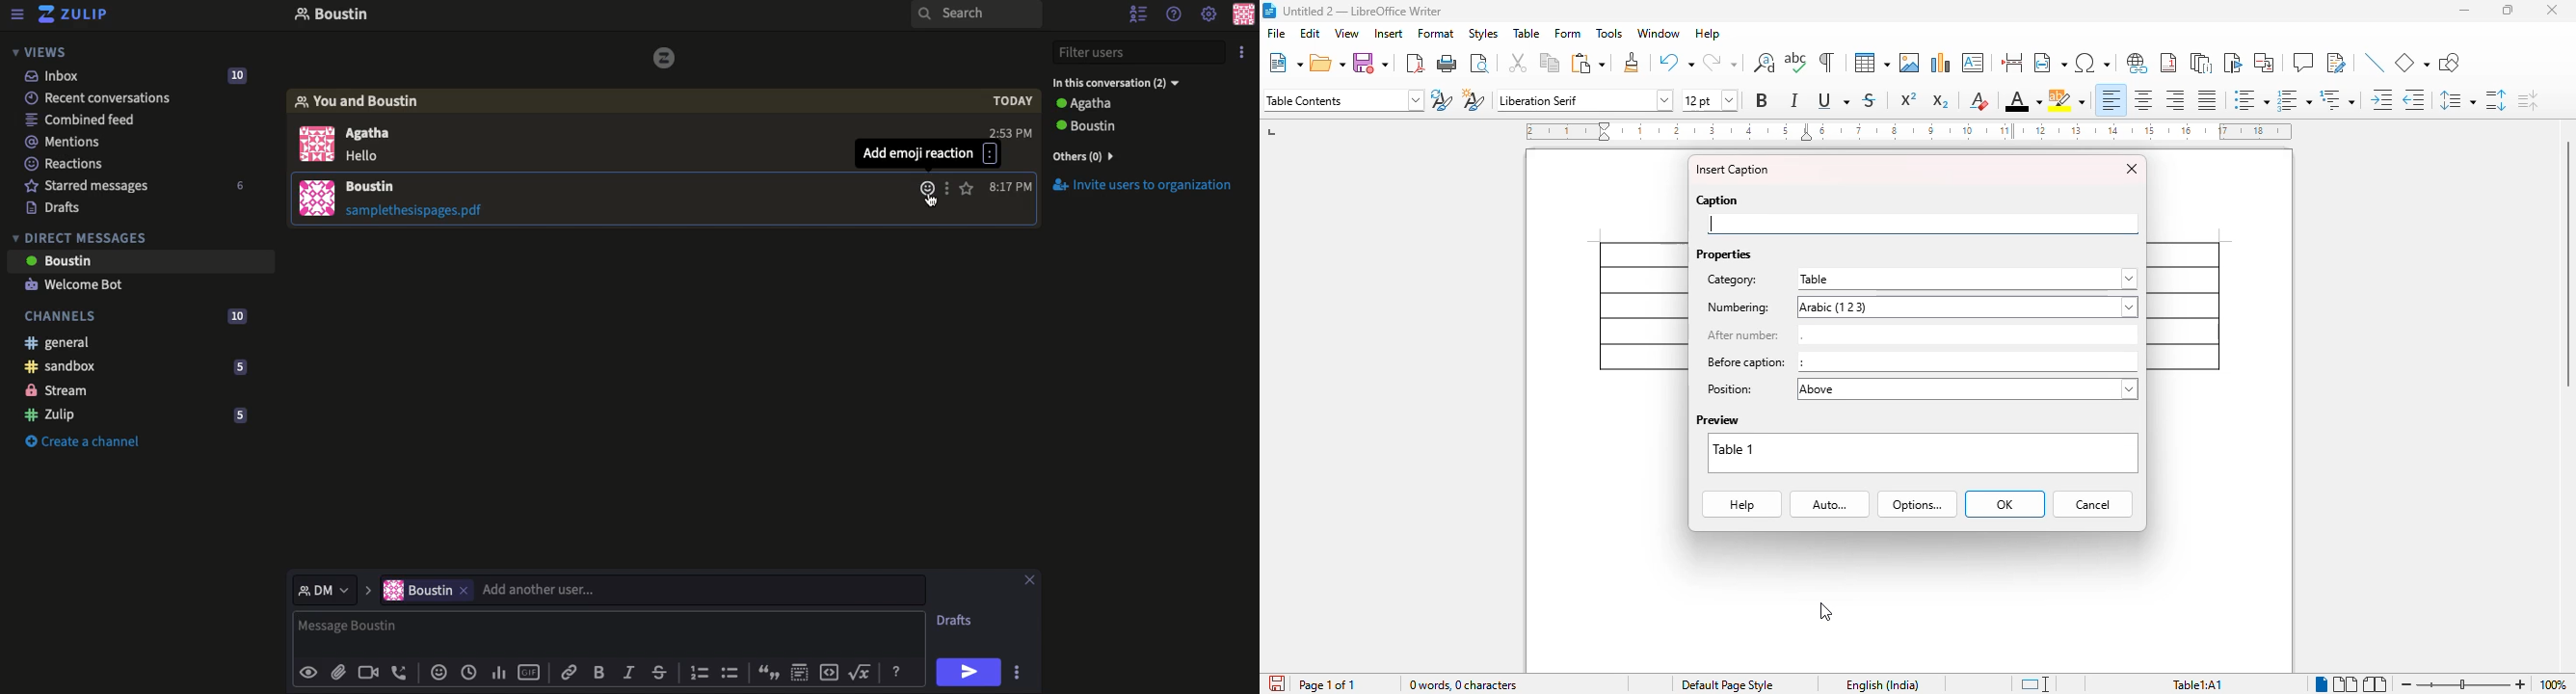 This screenshot has width=2576, height=700. What do you see at coordinates (1347, 33) in the screenshot?
I see `view` at bounding box center [1347, 33].